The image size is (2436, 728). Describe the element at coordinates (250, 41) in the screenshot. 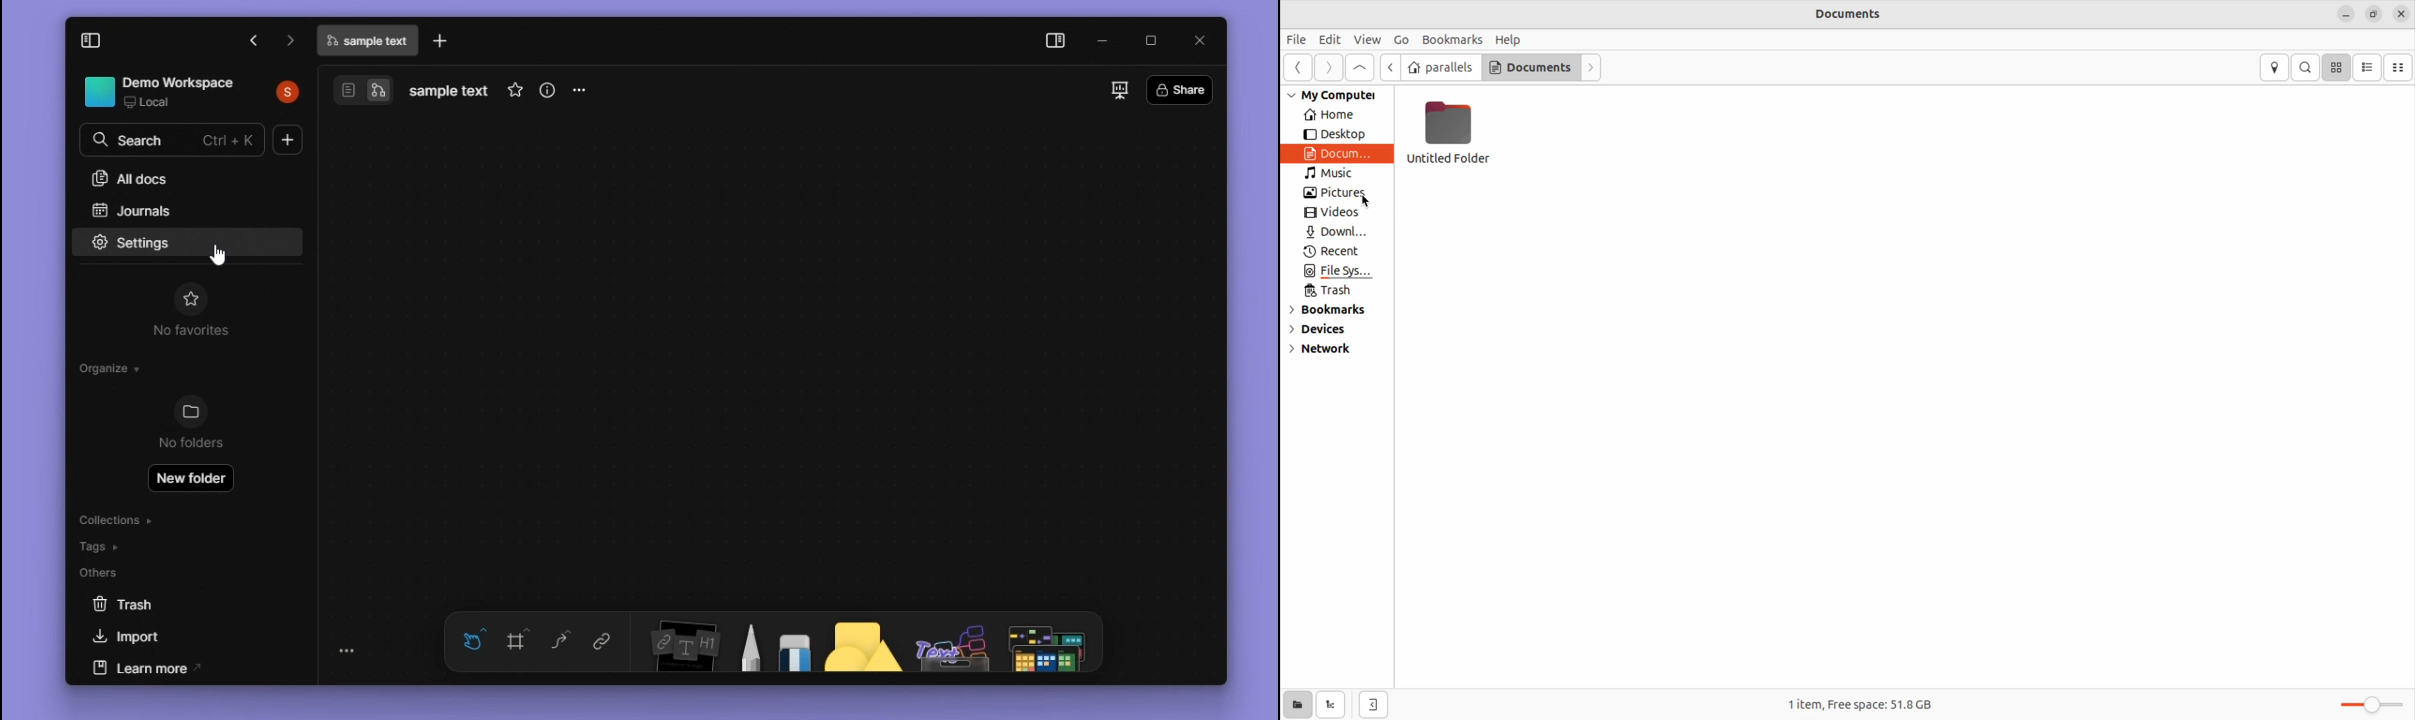

I see `go forward` at that location.